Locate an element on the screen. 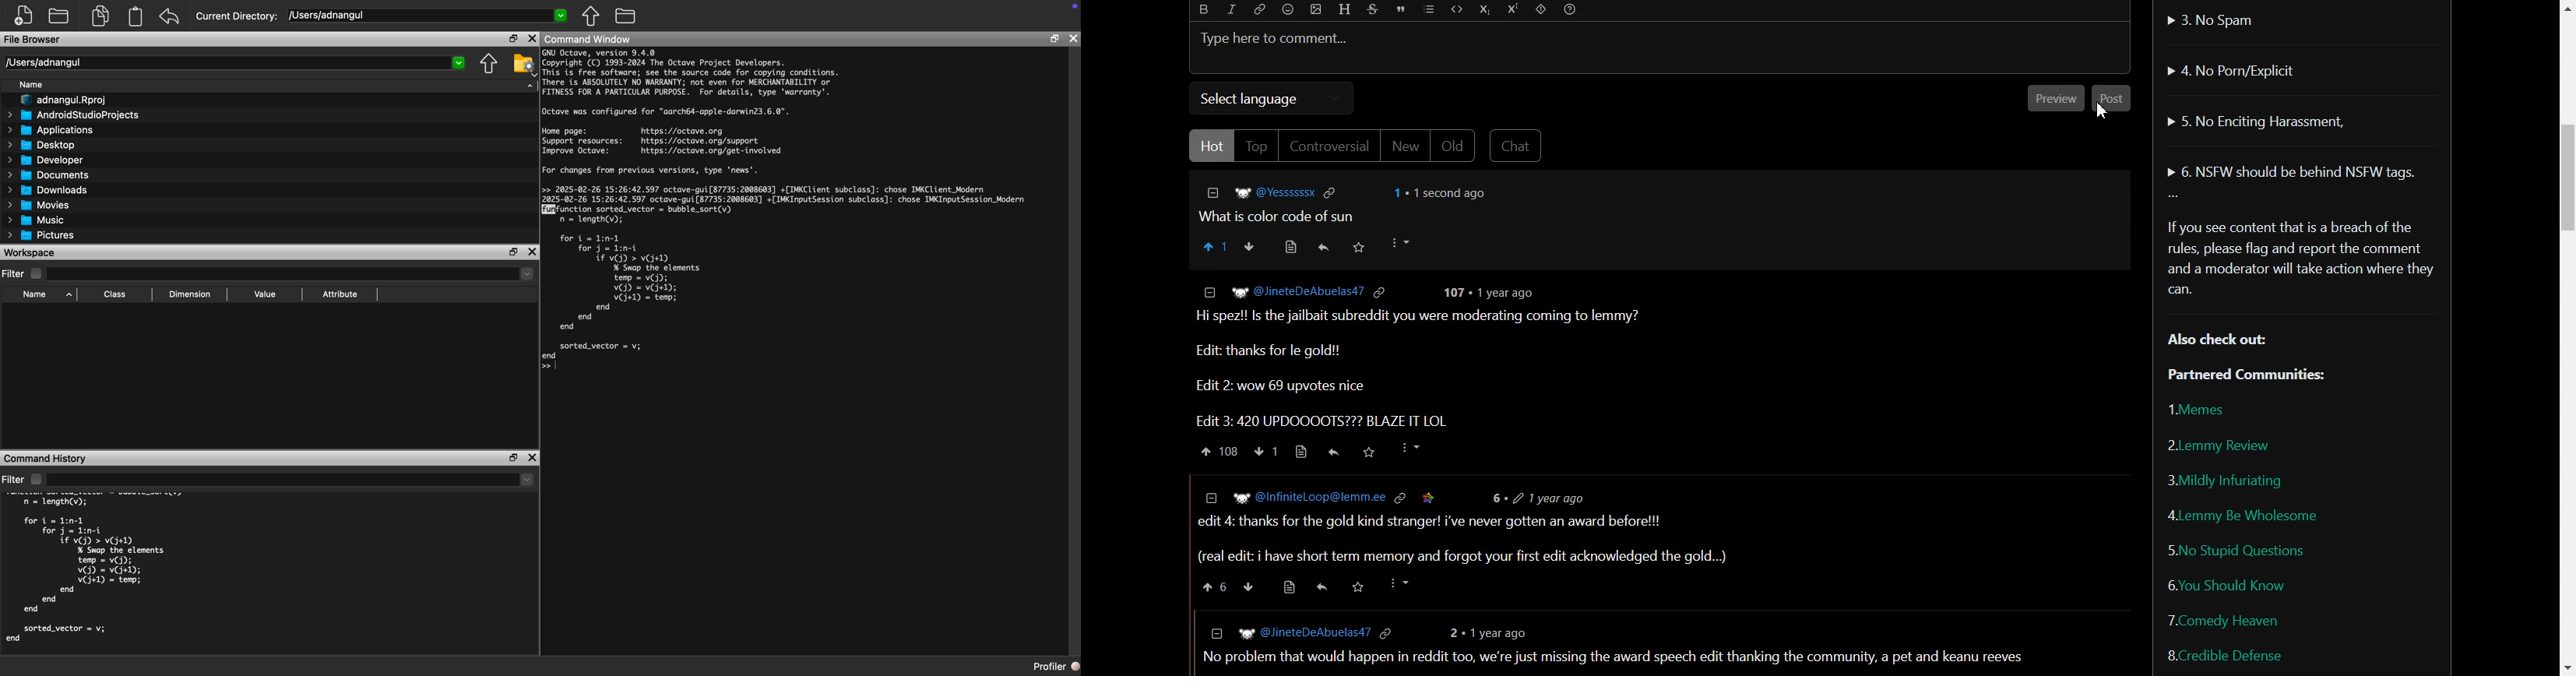 This screenshot has width=2576, height=700. Formatting Help is located at coordinates (1571, 10).